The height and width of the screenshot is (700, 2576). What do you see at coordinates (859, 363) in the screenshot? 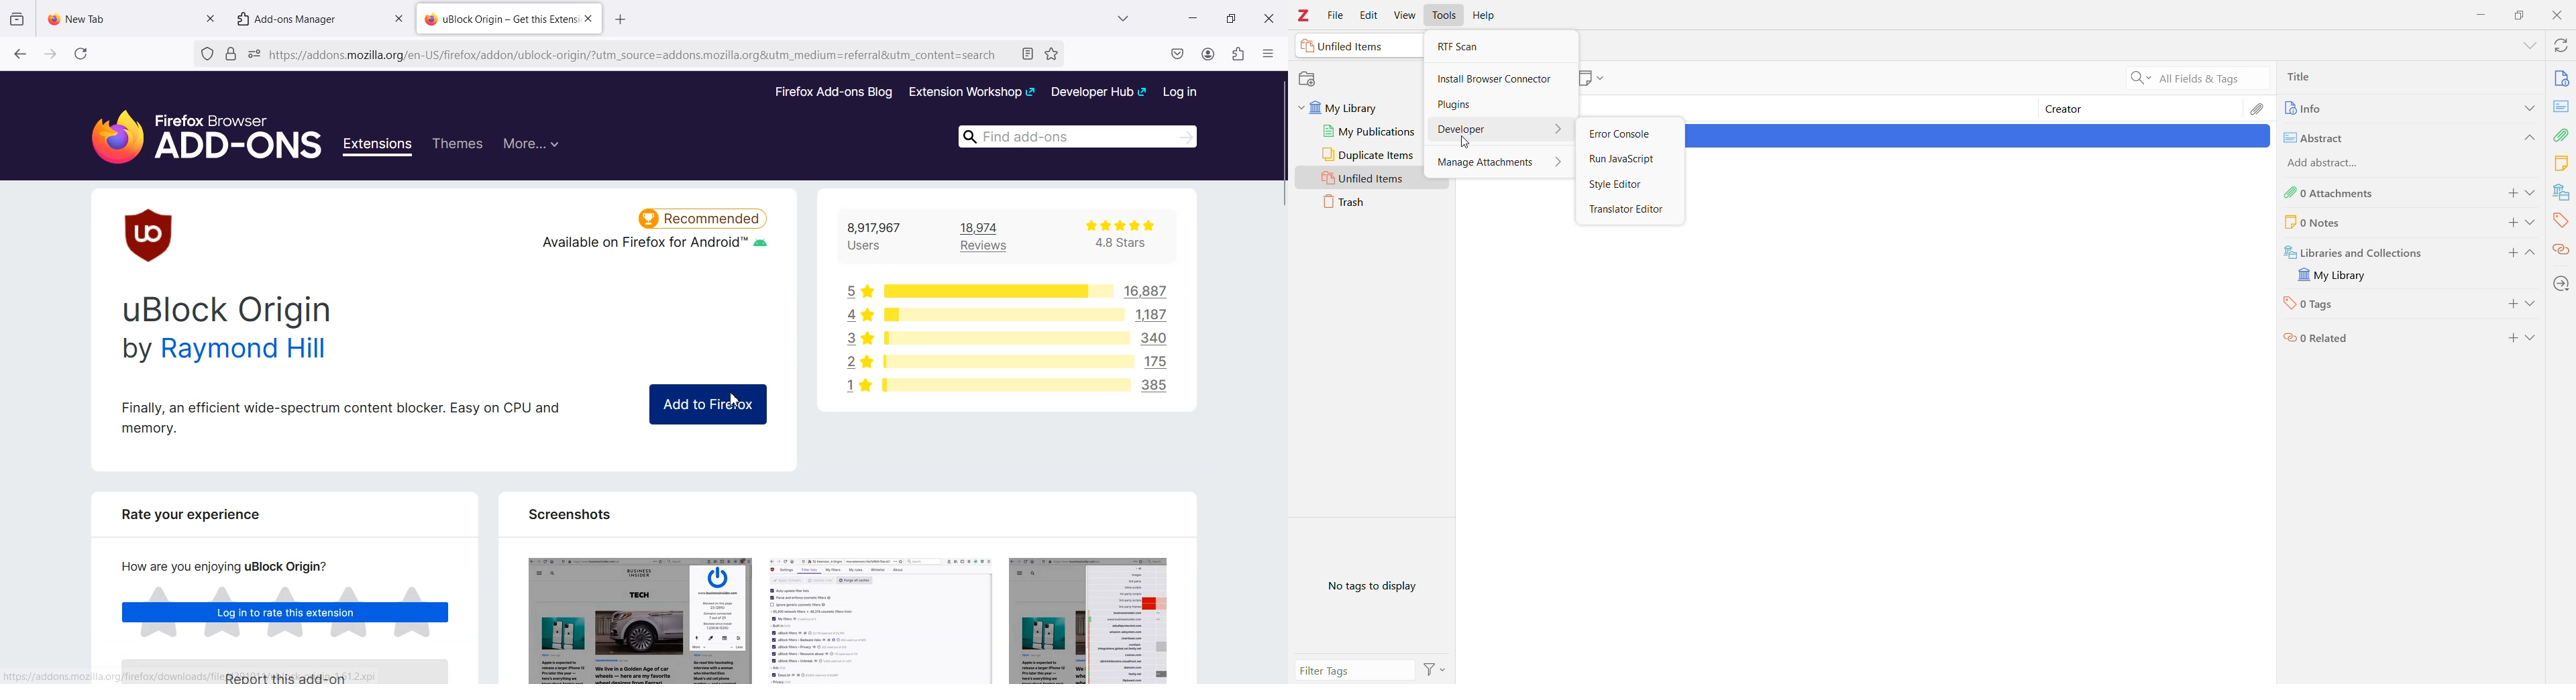
I see `2 star rating` at bounding box center [859, 363].